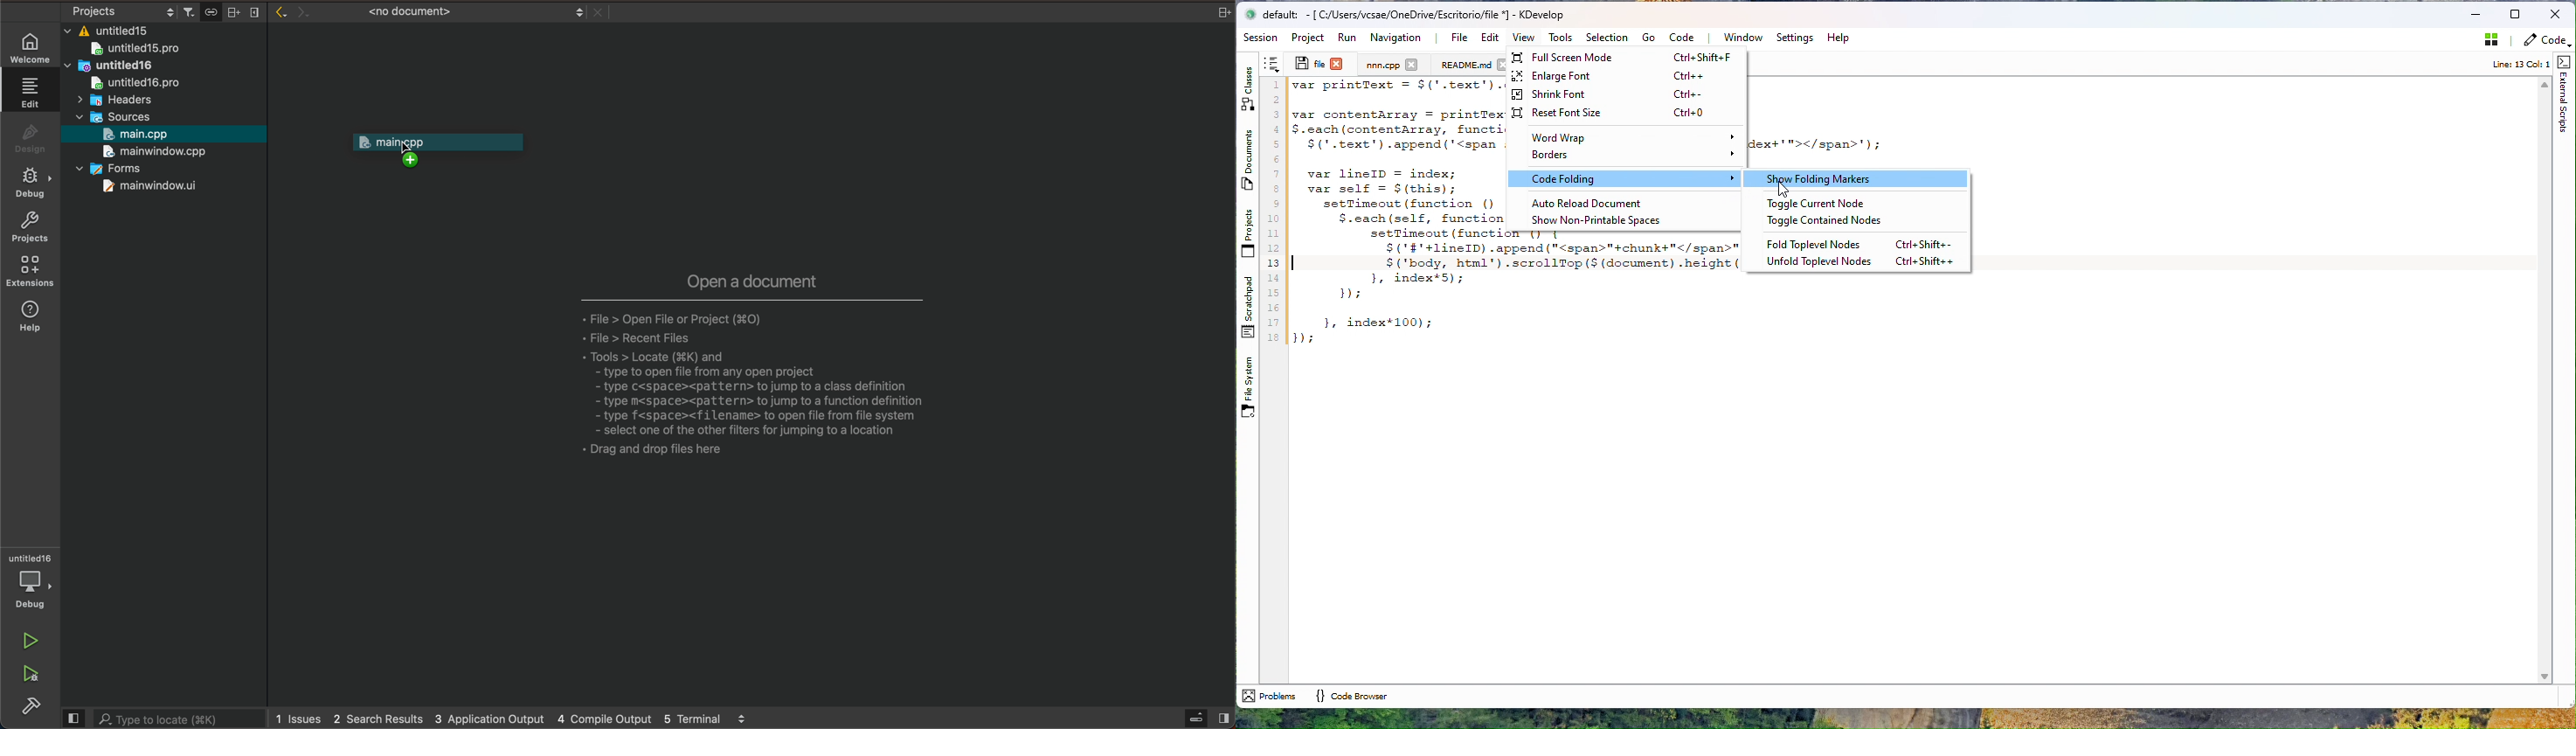 This screenshot has width=2576, height=756. I want to click on 2 search results, so click(378, 719).